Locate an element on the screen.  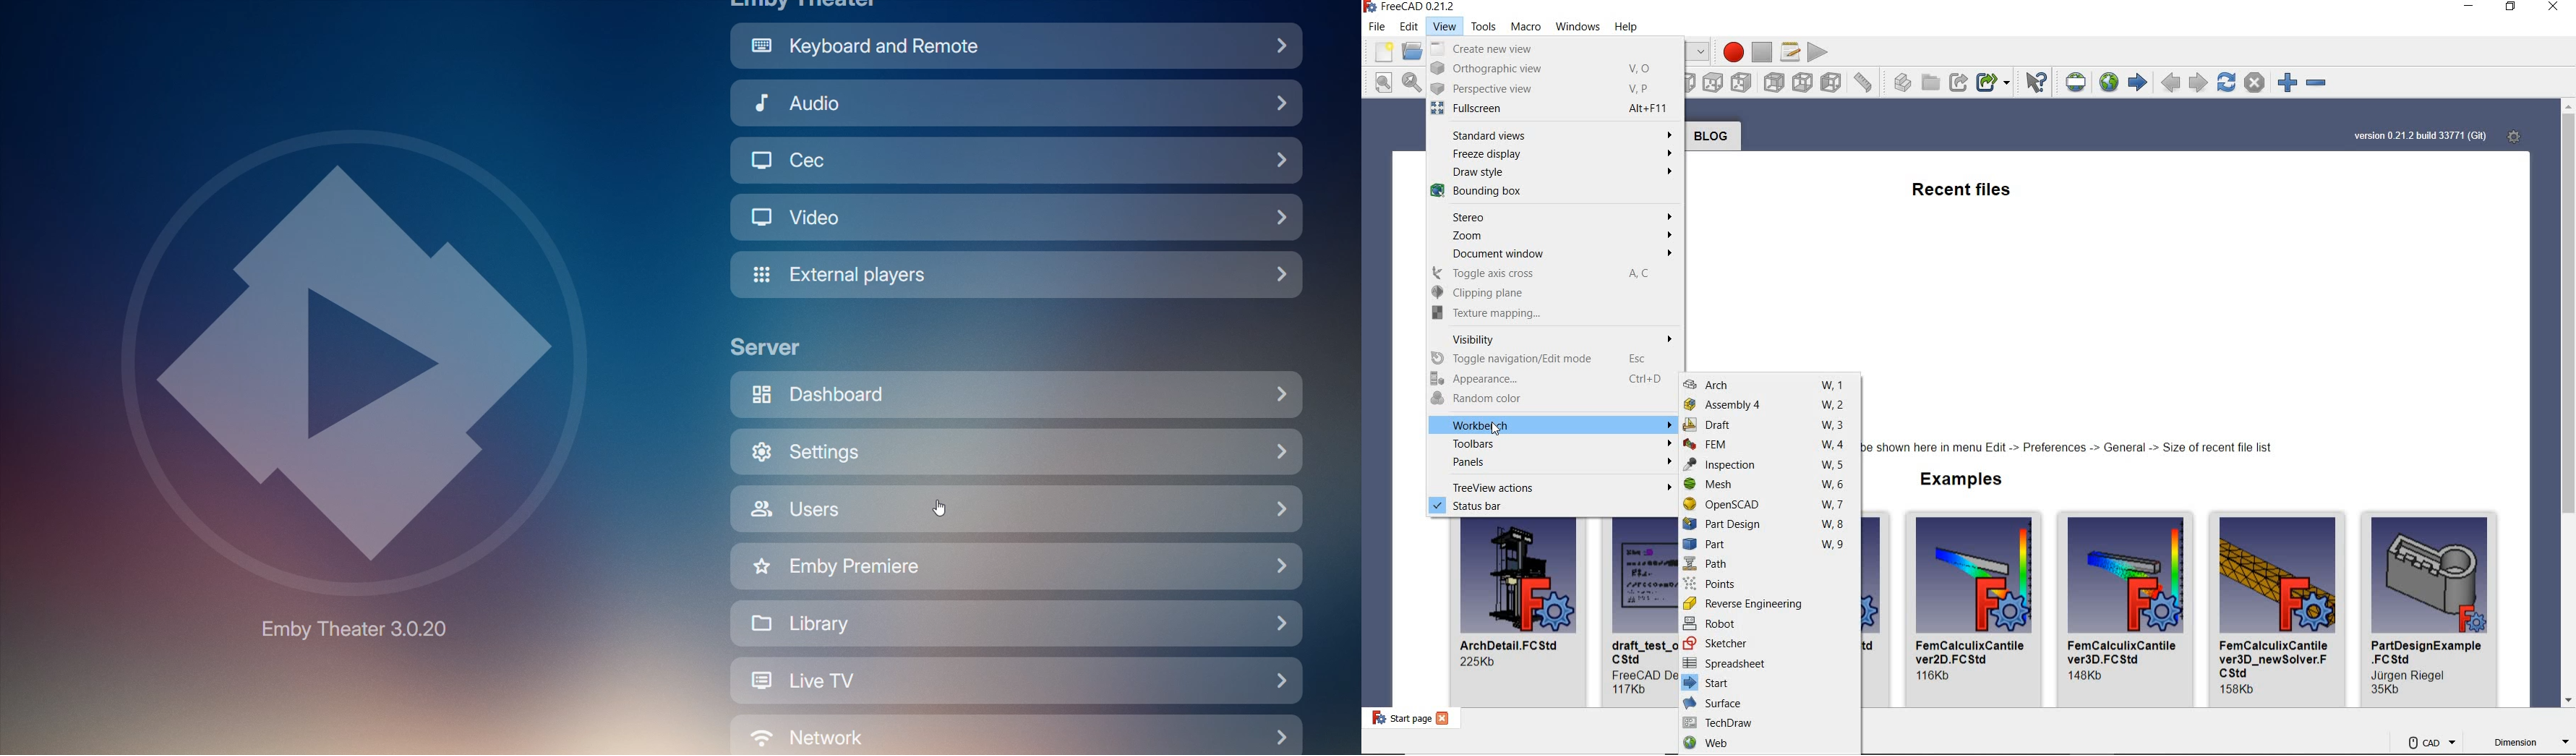
panels is located at coordinates (1552, 464).